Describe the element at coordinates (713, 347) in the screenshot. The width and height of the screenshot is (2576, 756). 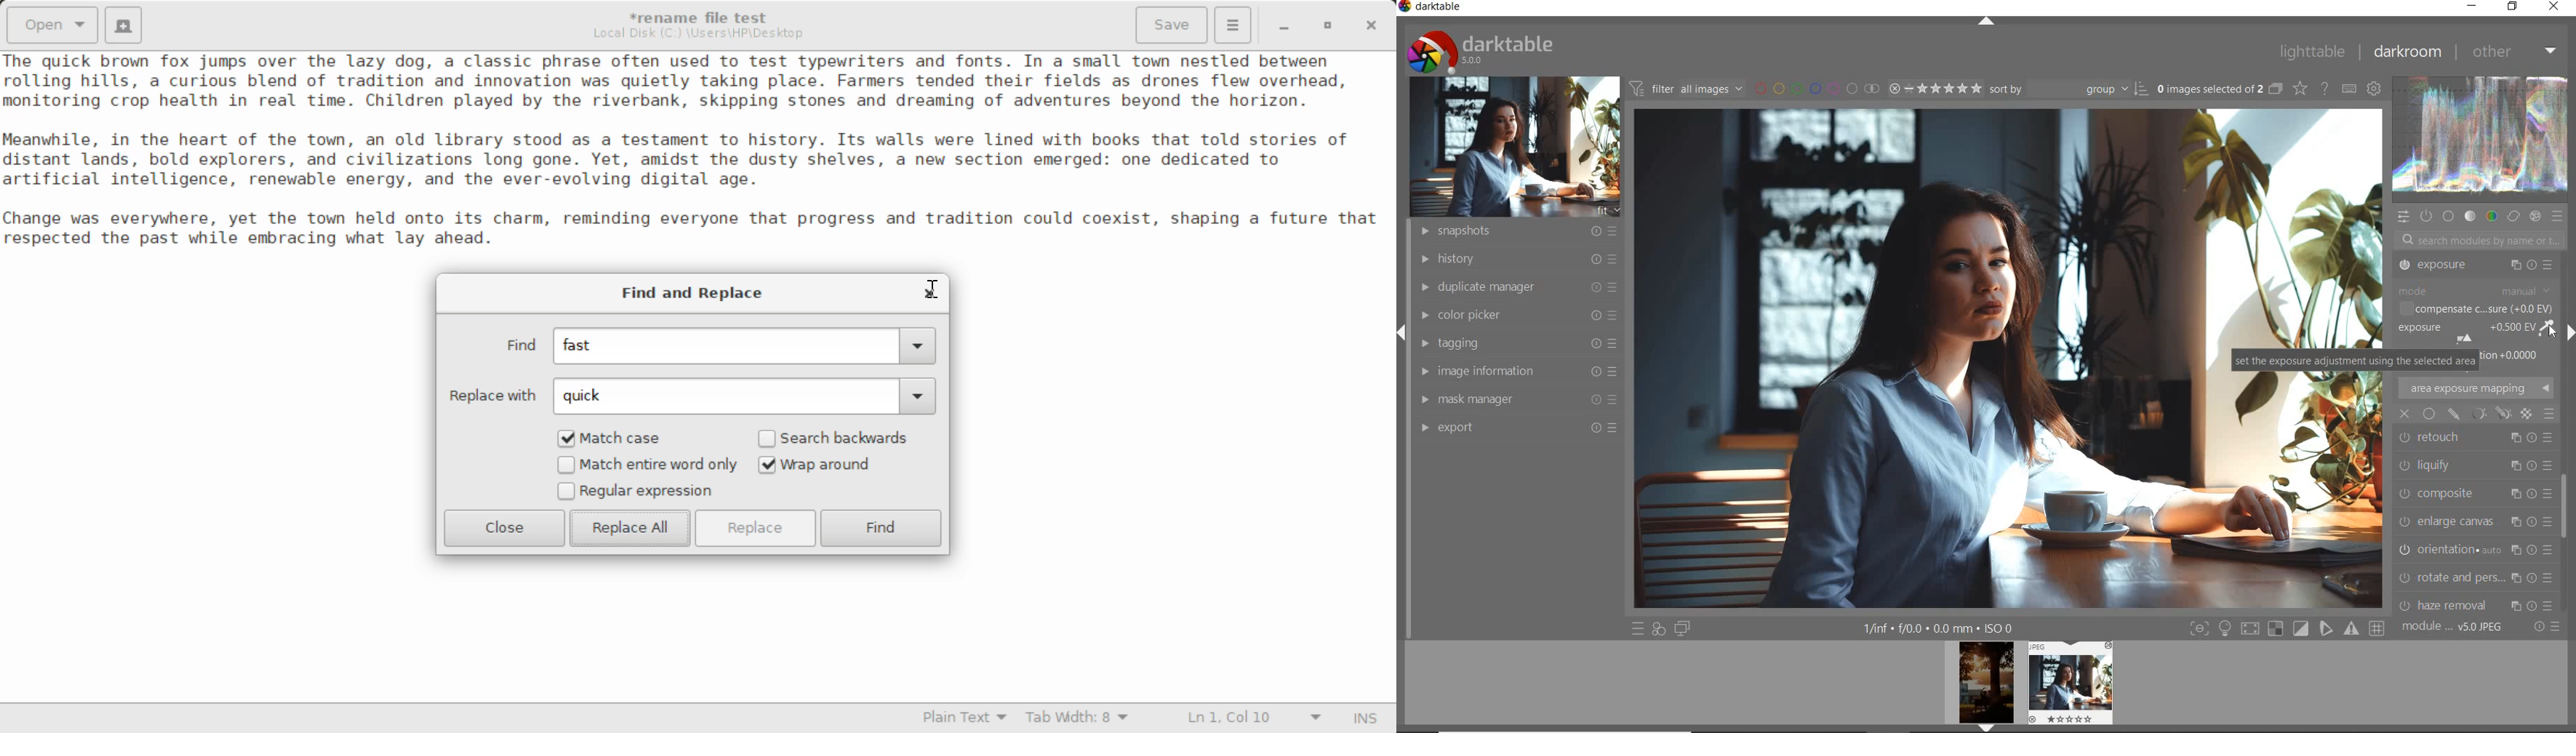
I see `Find: fast` at that location.